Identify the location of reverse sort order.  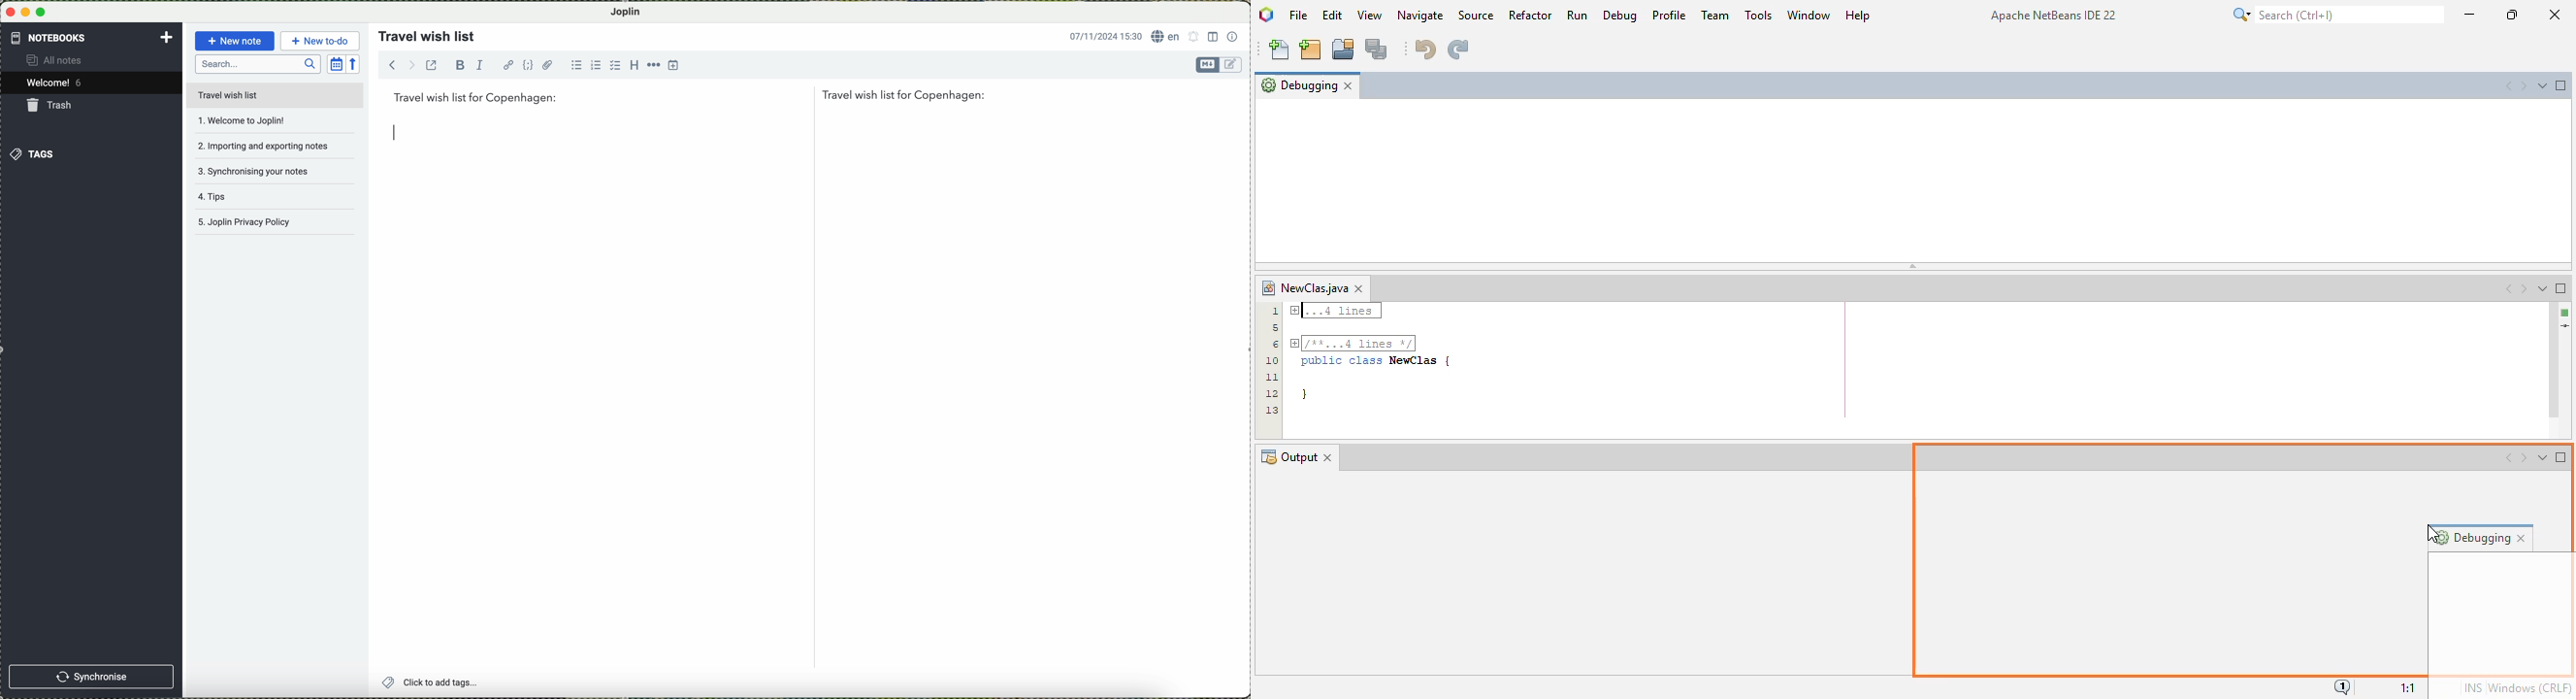
(356, 63).